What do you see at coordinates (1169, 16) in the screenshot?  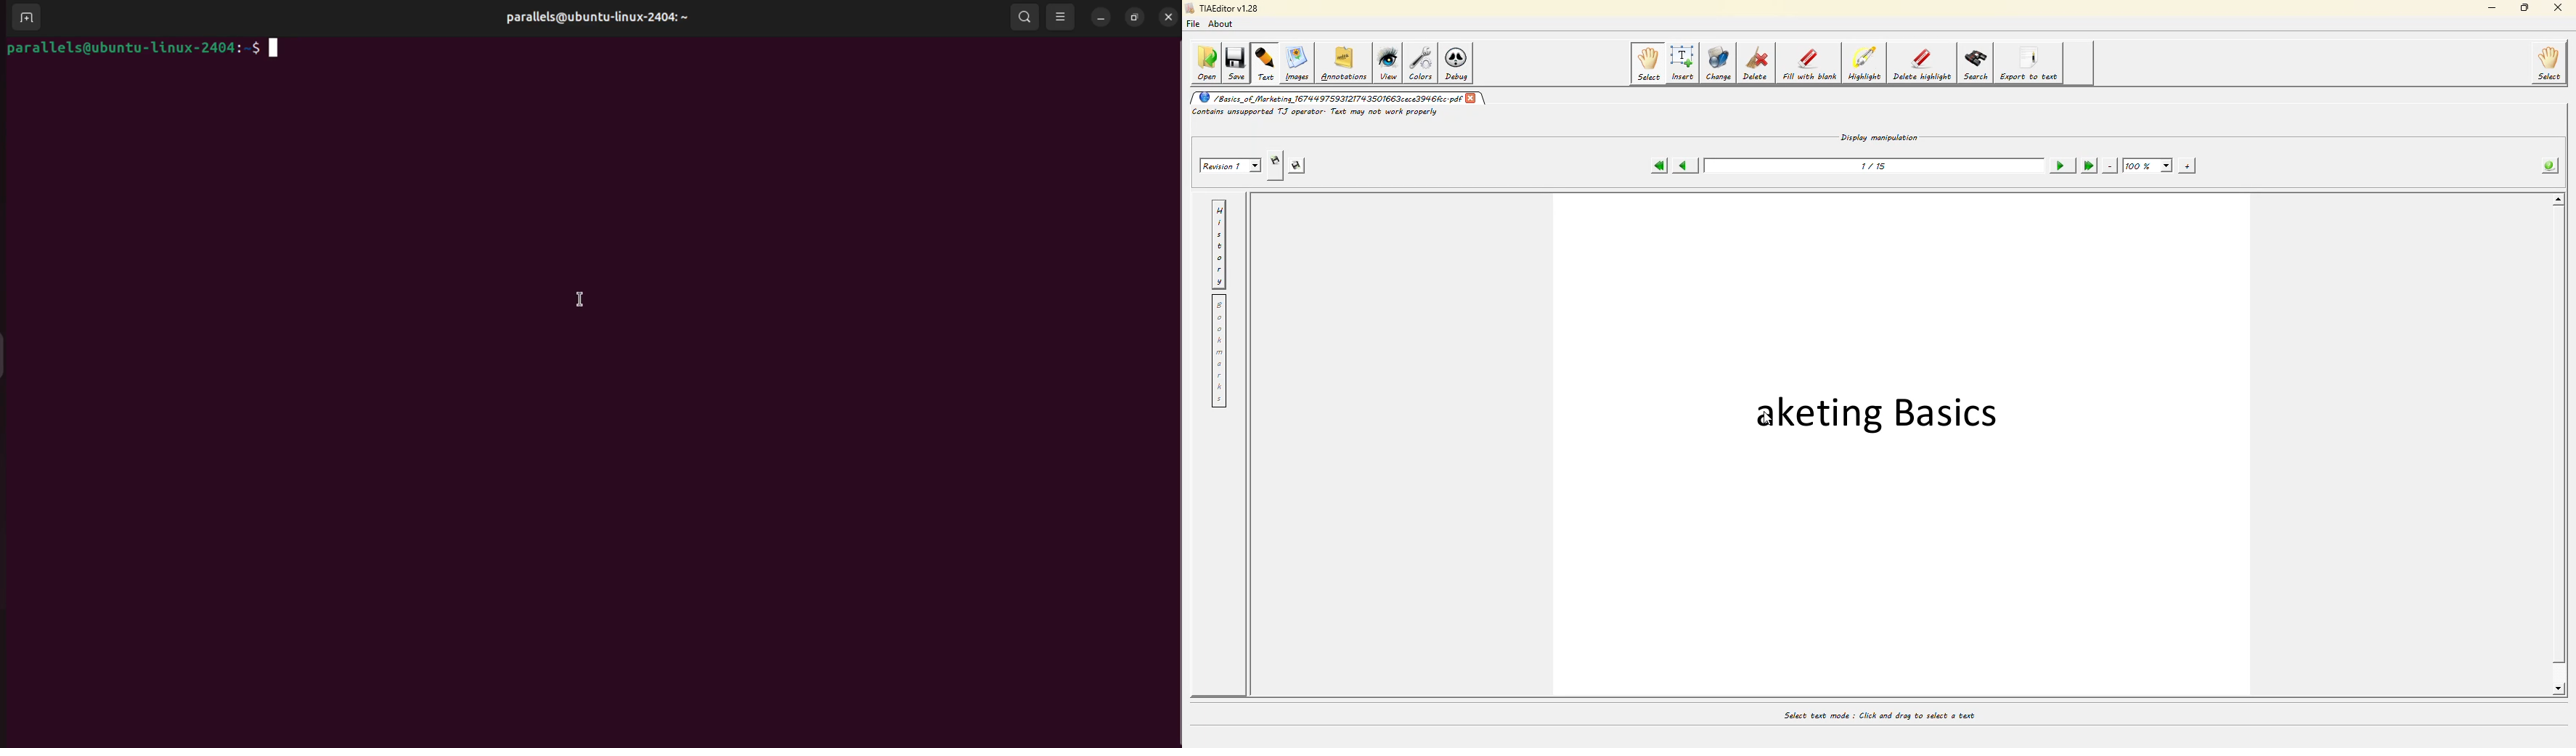 I see `close` at bounding box center [1169, 16].